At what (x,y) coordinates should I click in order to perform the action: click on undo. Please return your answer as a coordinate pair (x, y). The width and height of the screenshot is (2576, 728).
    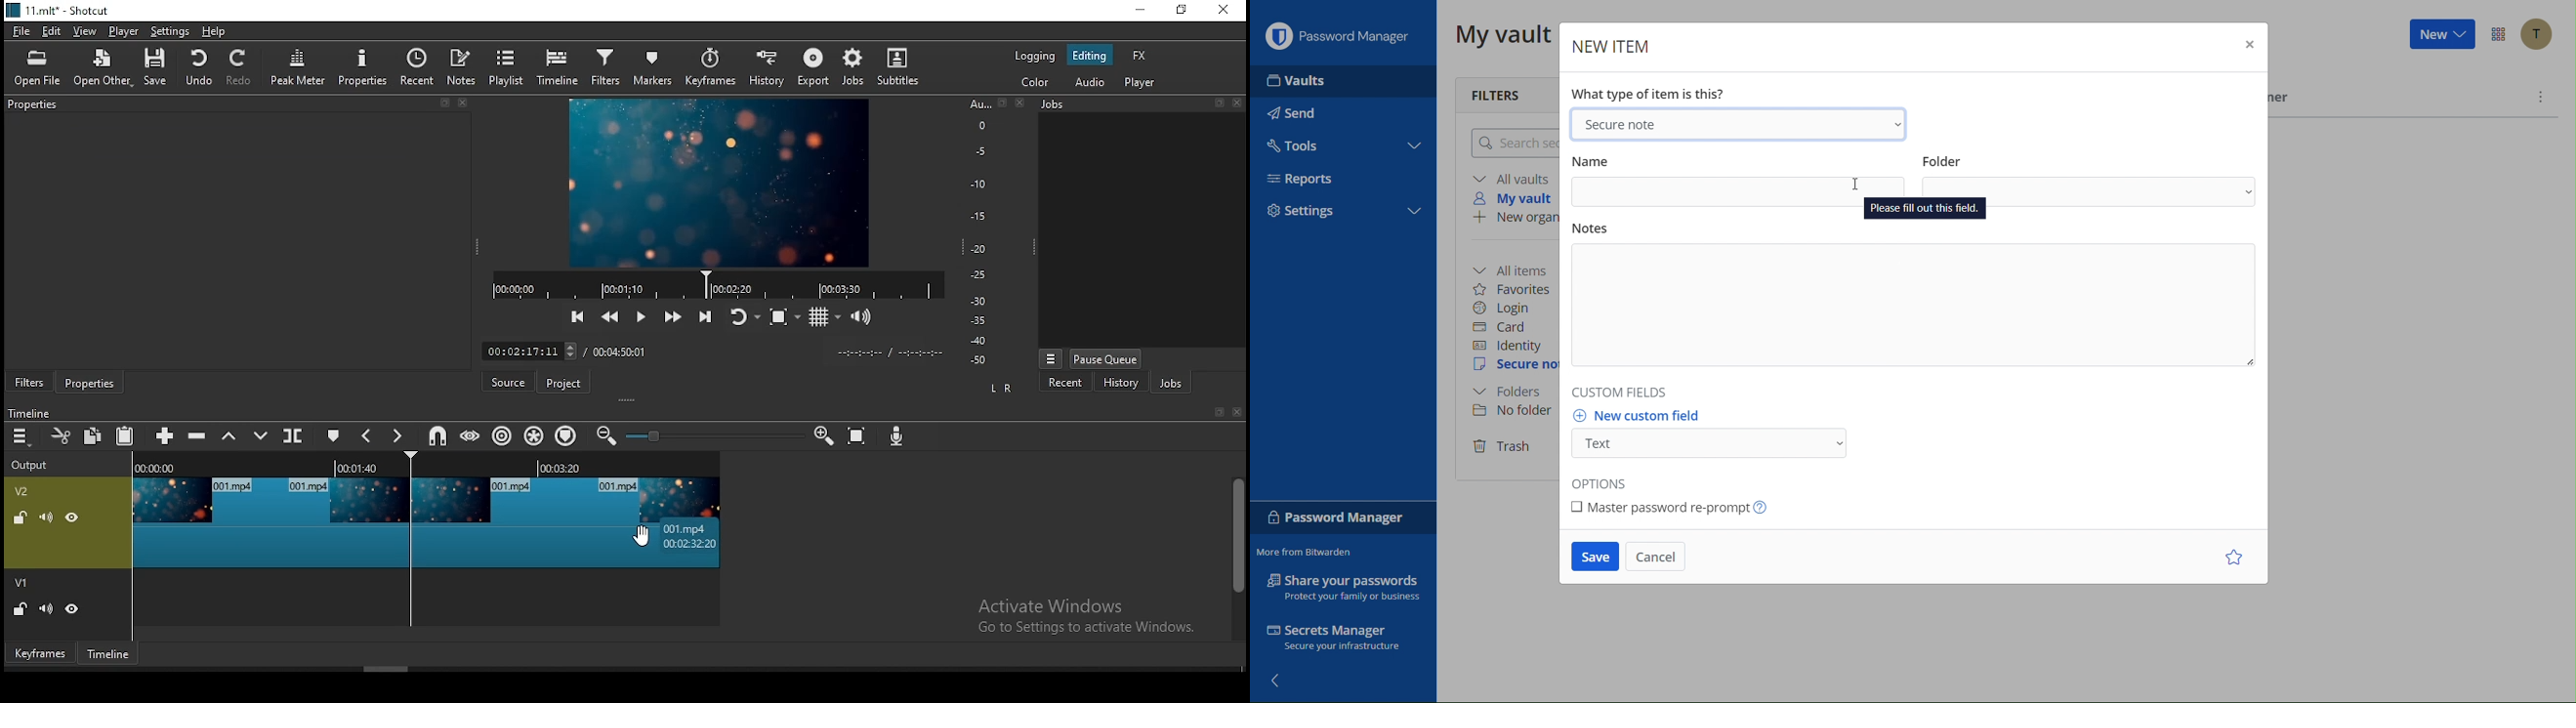
    Looking at the image, I should click on (198, 68).